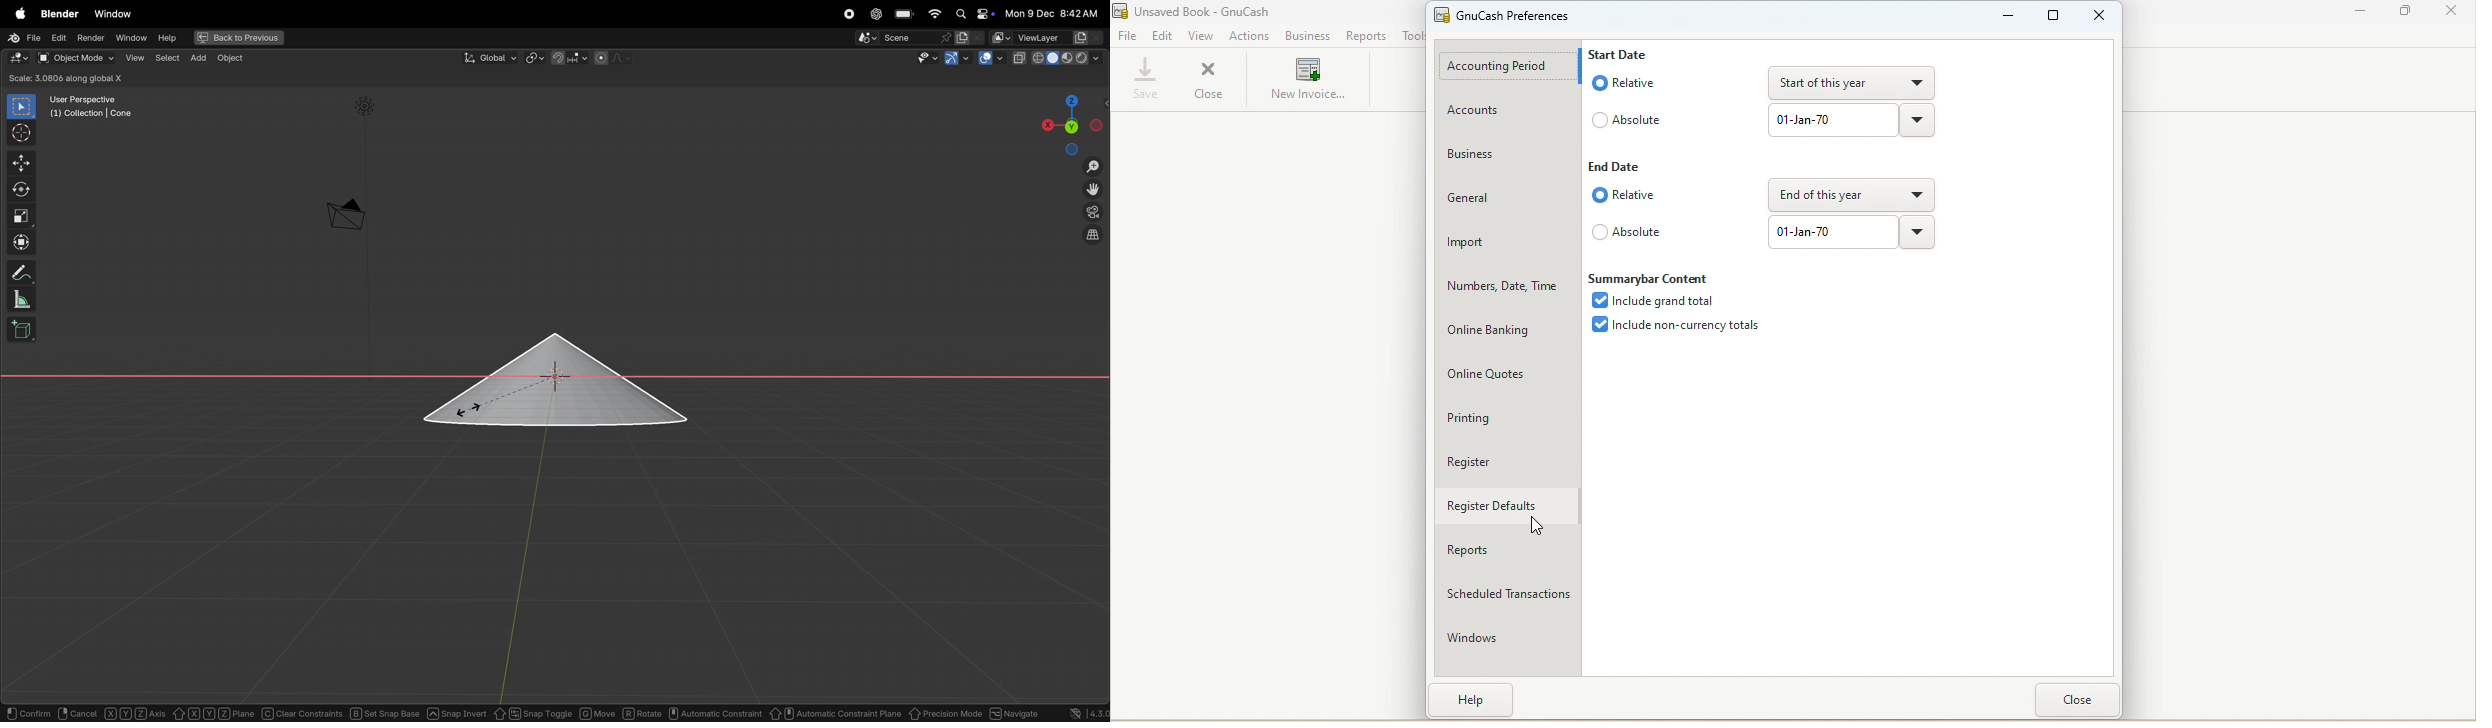 The width and height of the screenshot is (2492, 728). What do you see at coordinates (75, 58) in the screenshot?
I see `object mode` at bounding box center [75, 58].